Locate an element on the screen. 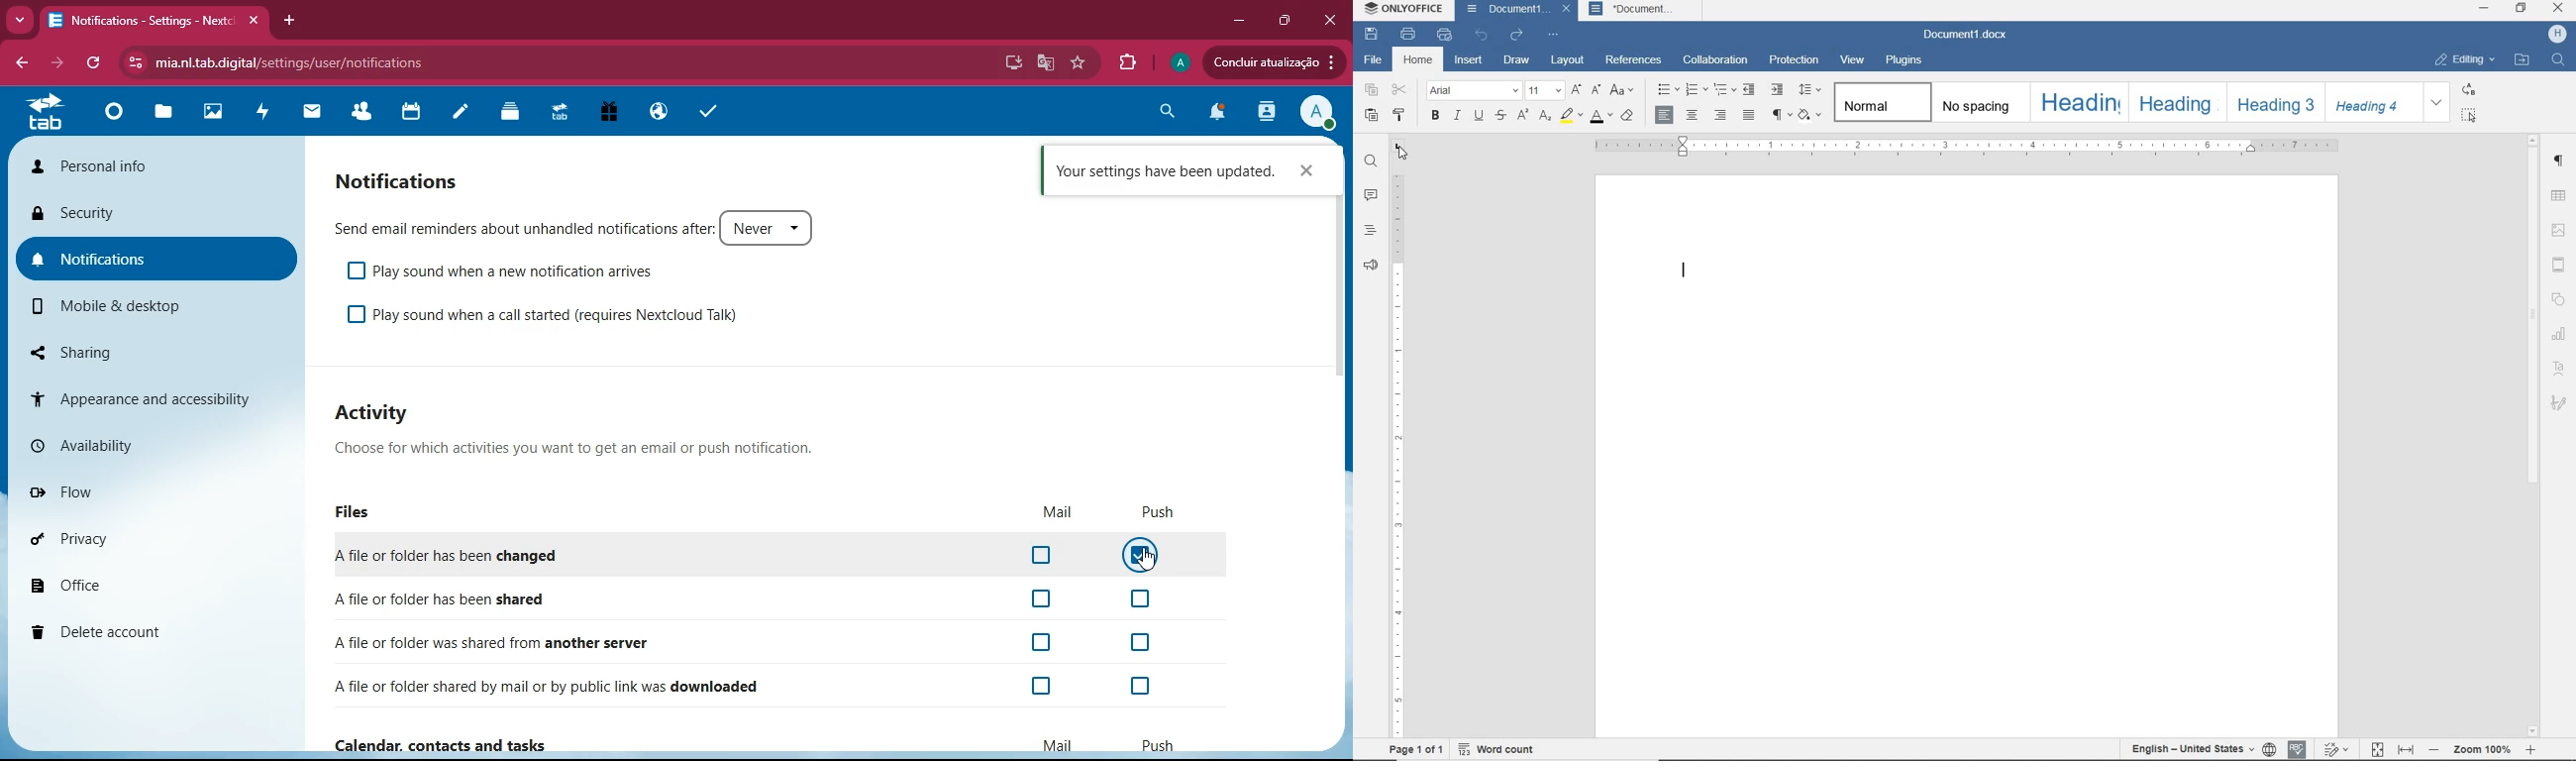  files is located at coordinates (163, 113).